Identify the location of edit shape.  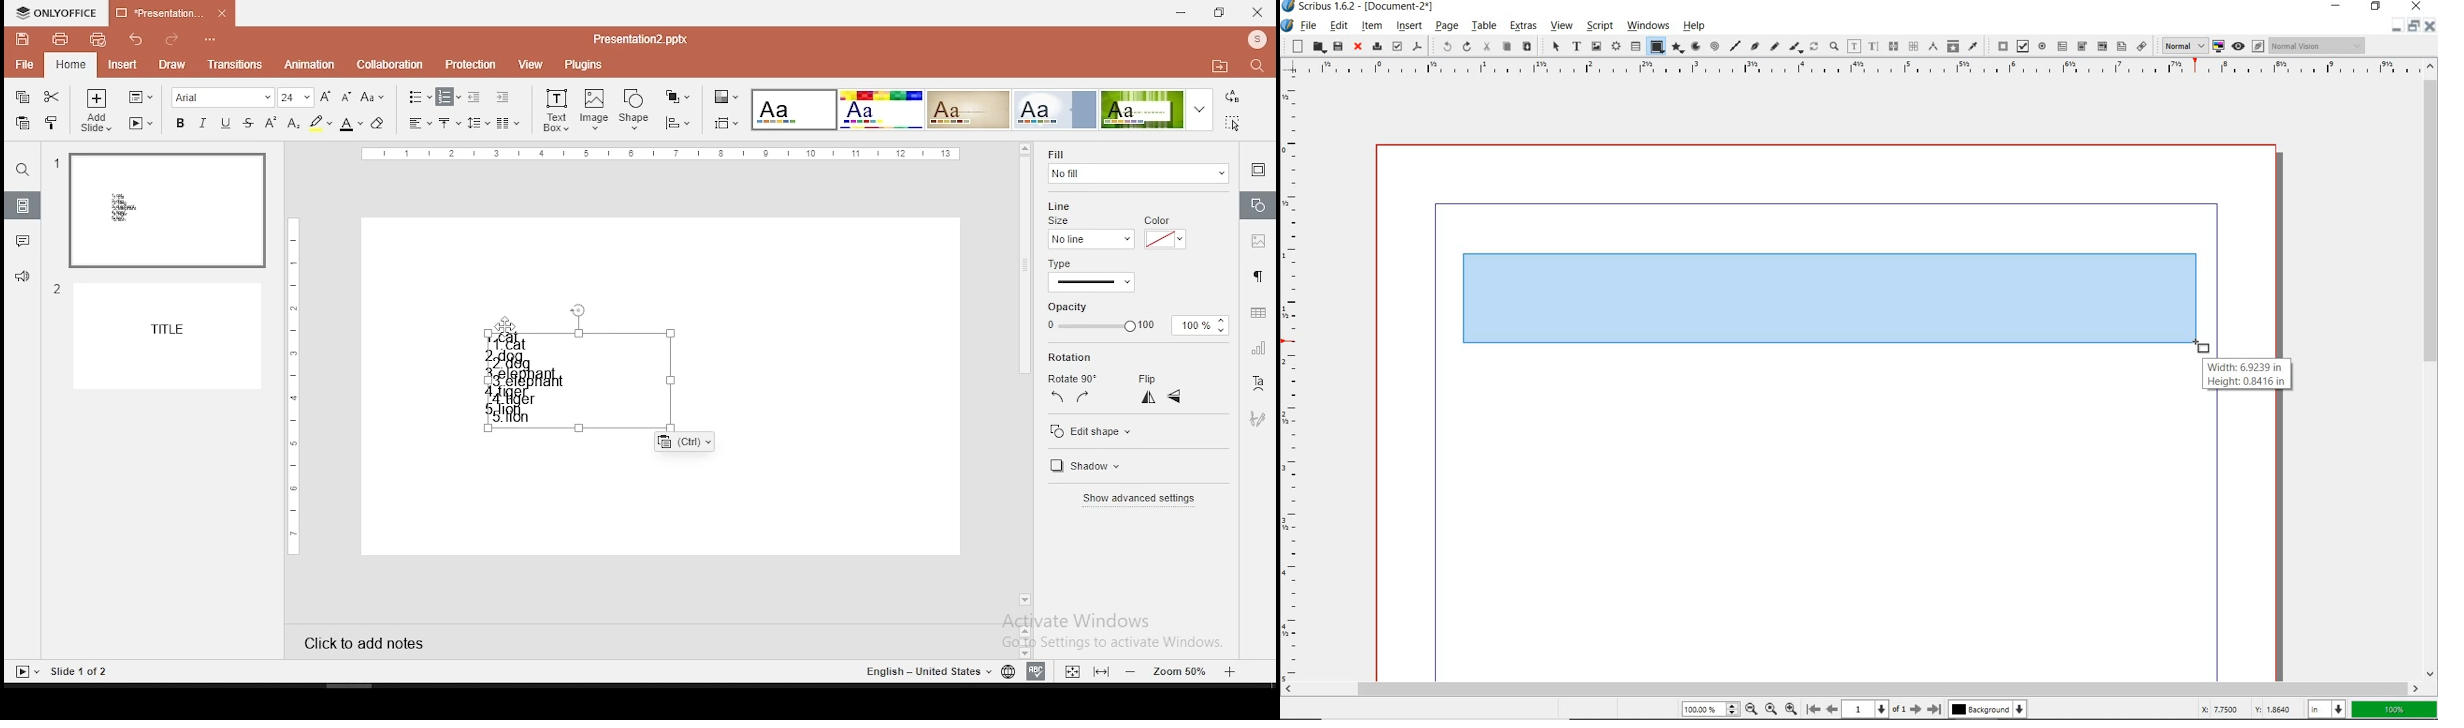
(1137, 429).